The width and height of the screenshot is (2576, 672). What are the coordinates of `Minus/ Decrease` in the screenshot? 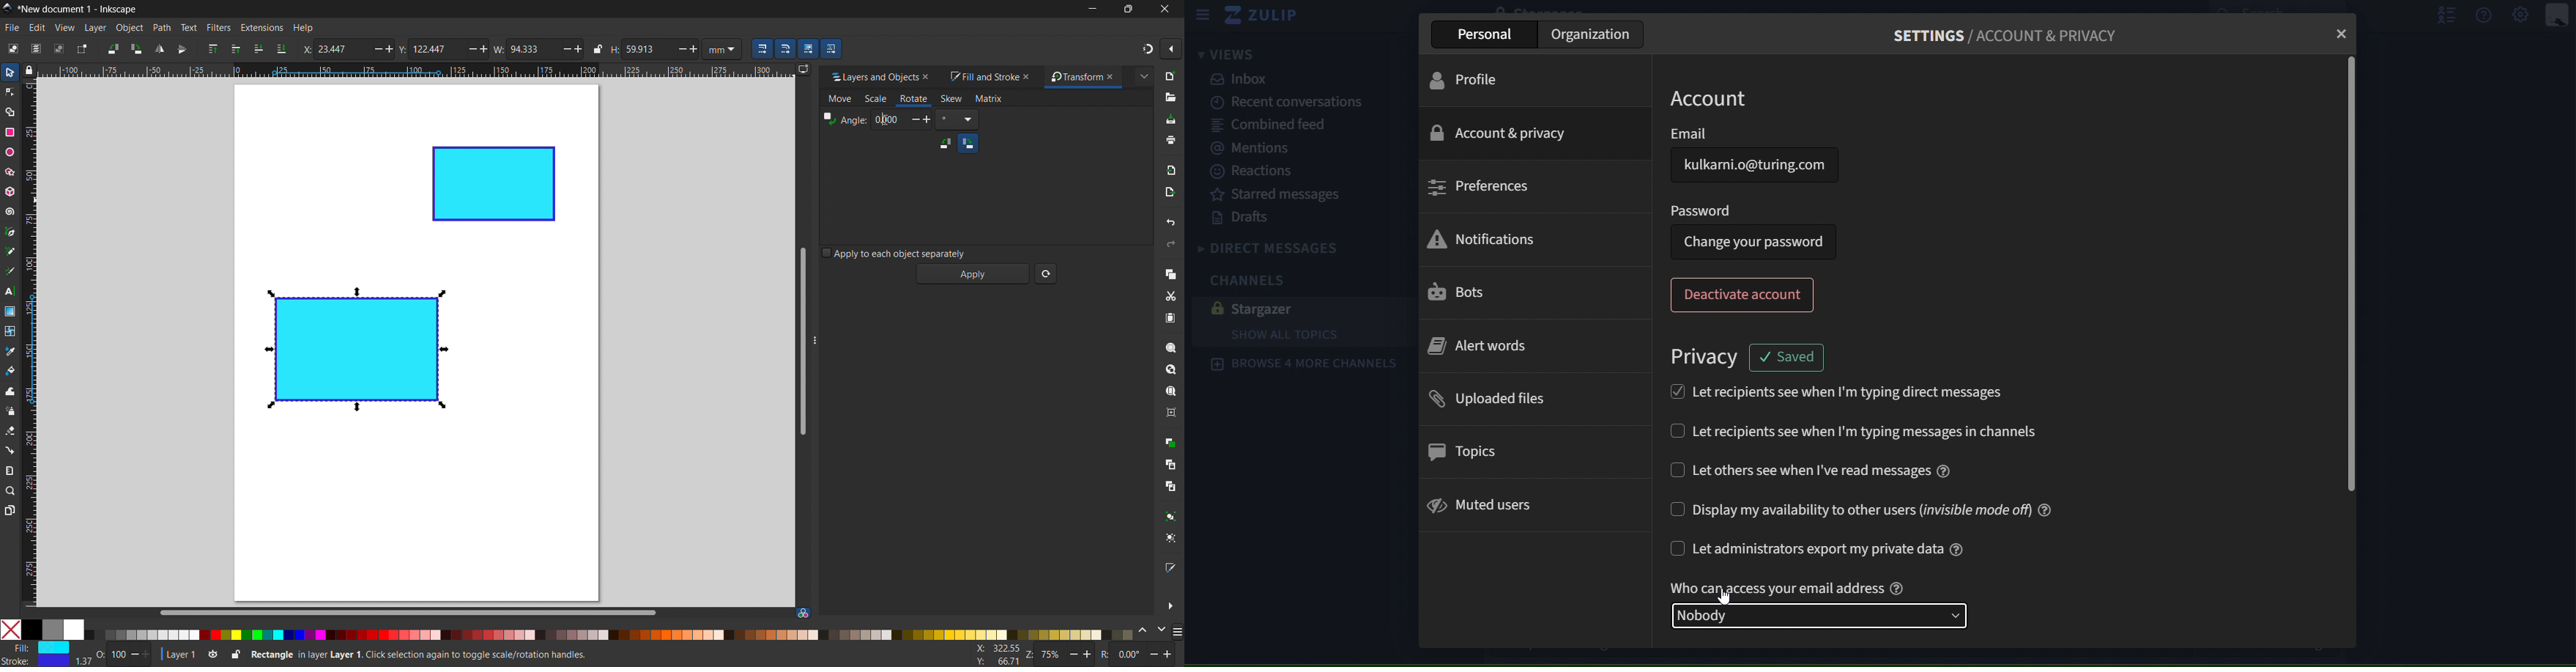 It's located at (470, 48).